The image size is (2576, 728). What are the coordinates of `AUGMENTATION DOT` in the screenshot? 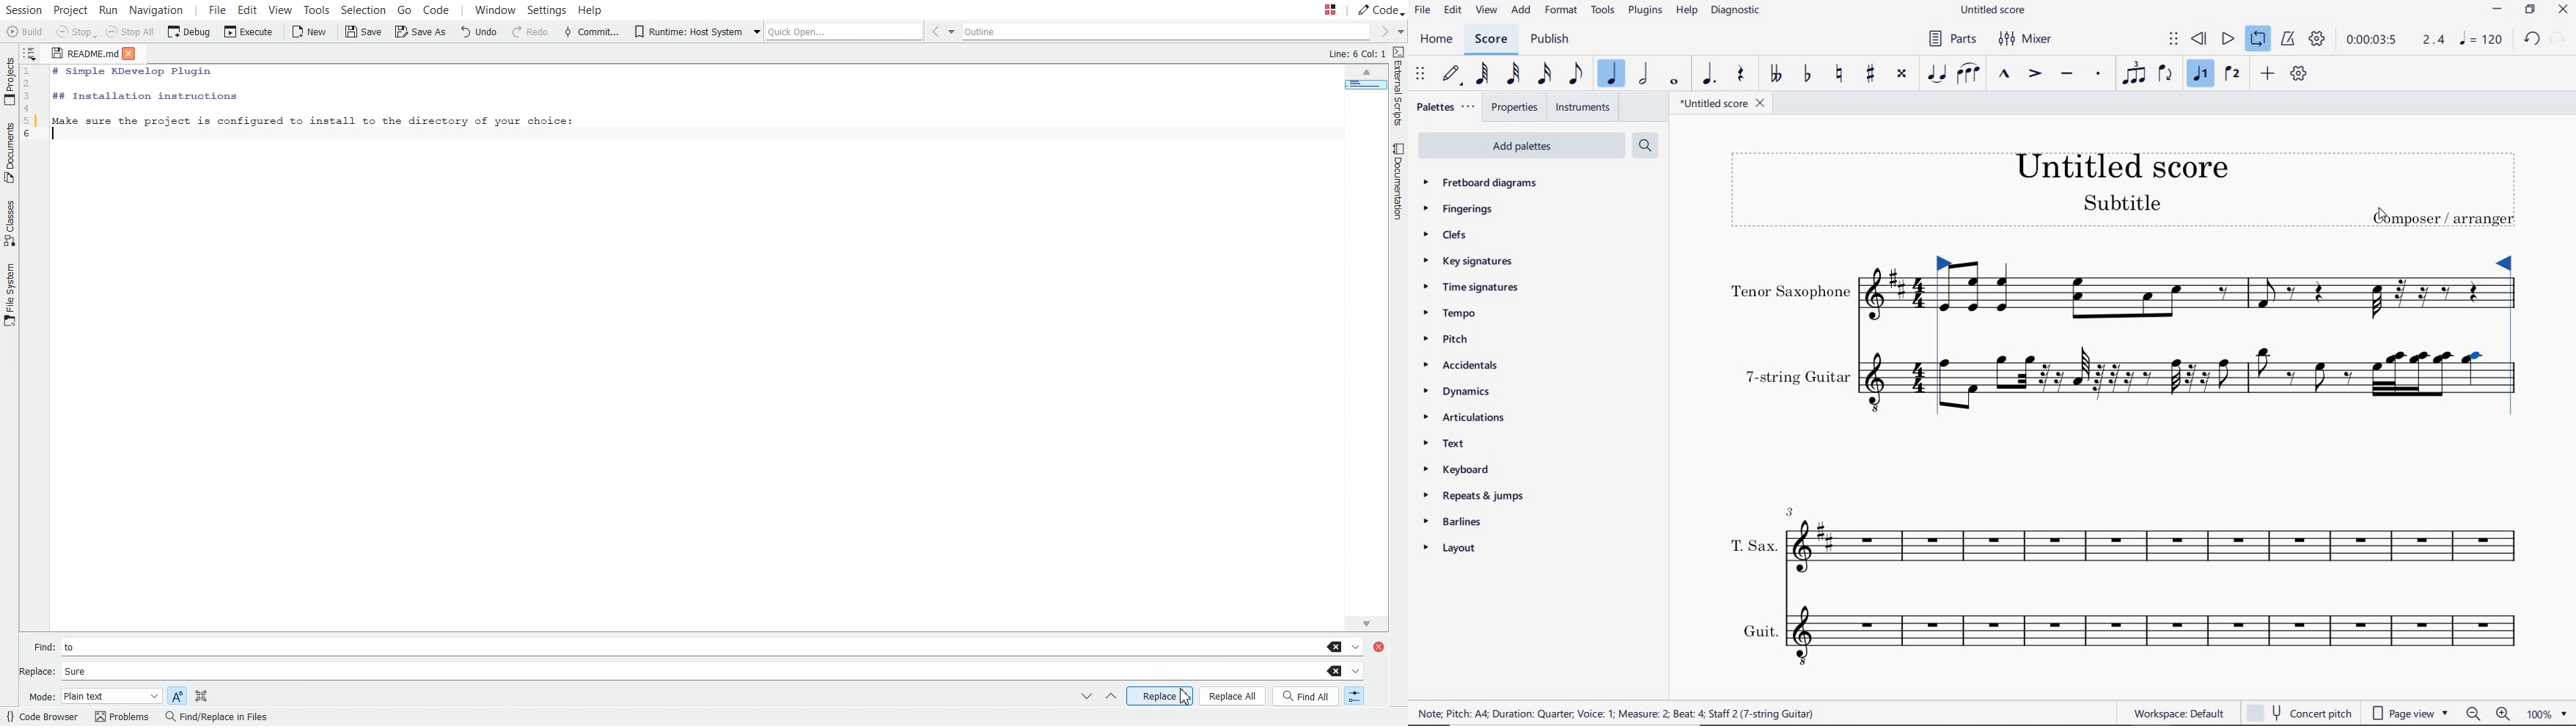 It's located at (1710, 74).